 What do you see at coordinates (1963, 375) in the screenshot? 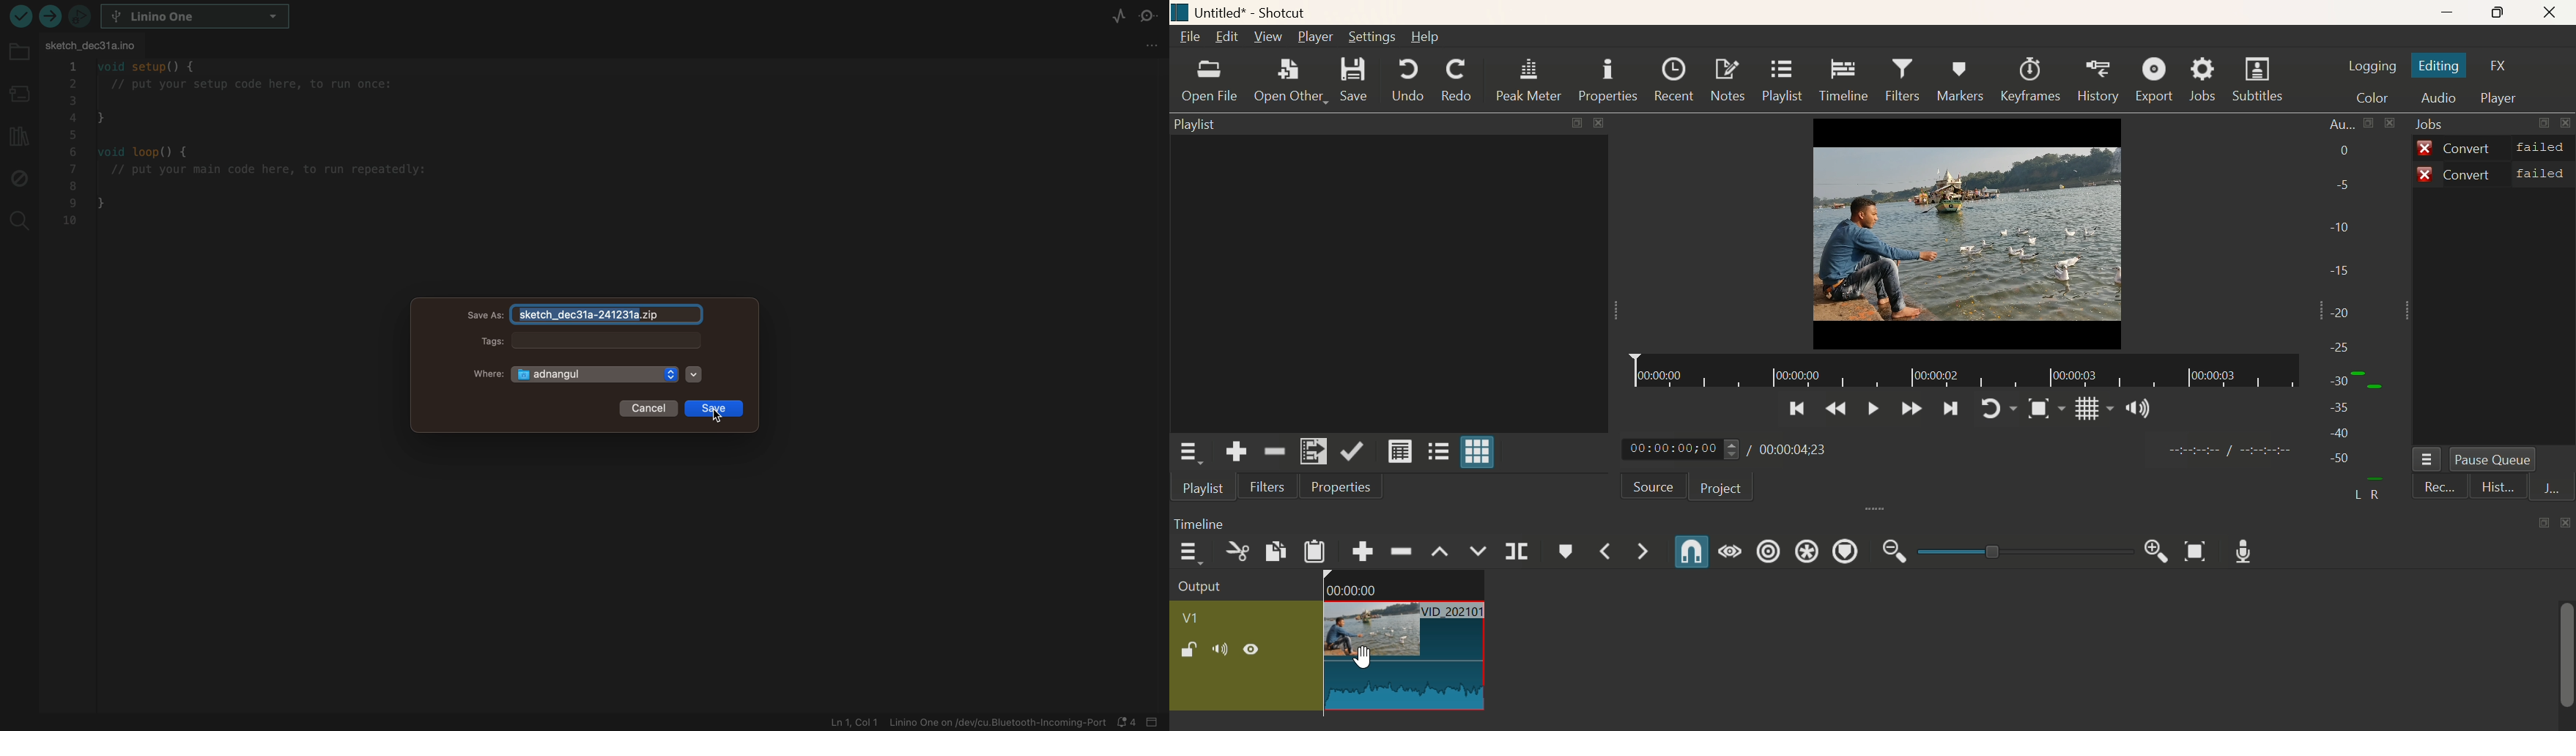
I see `Timeline` at bounding box center [1963, 375].